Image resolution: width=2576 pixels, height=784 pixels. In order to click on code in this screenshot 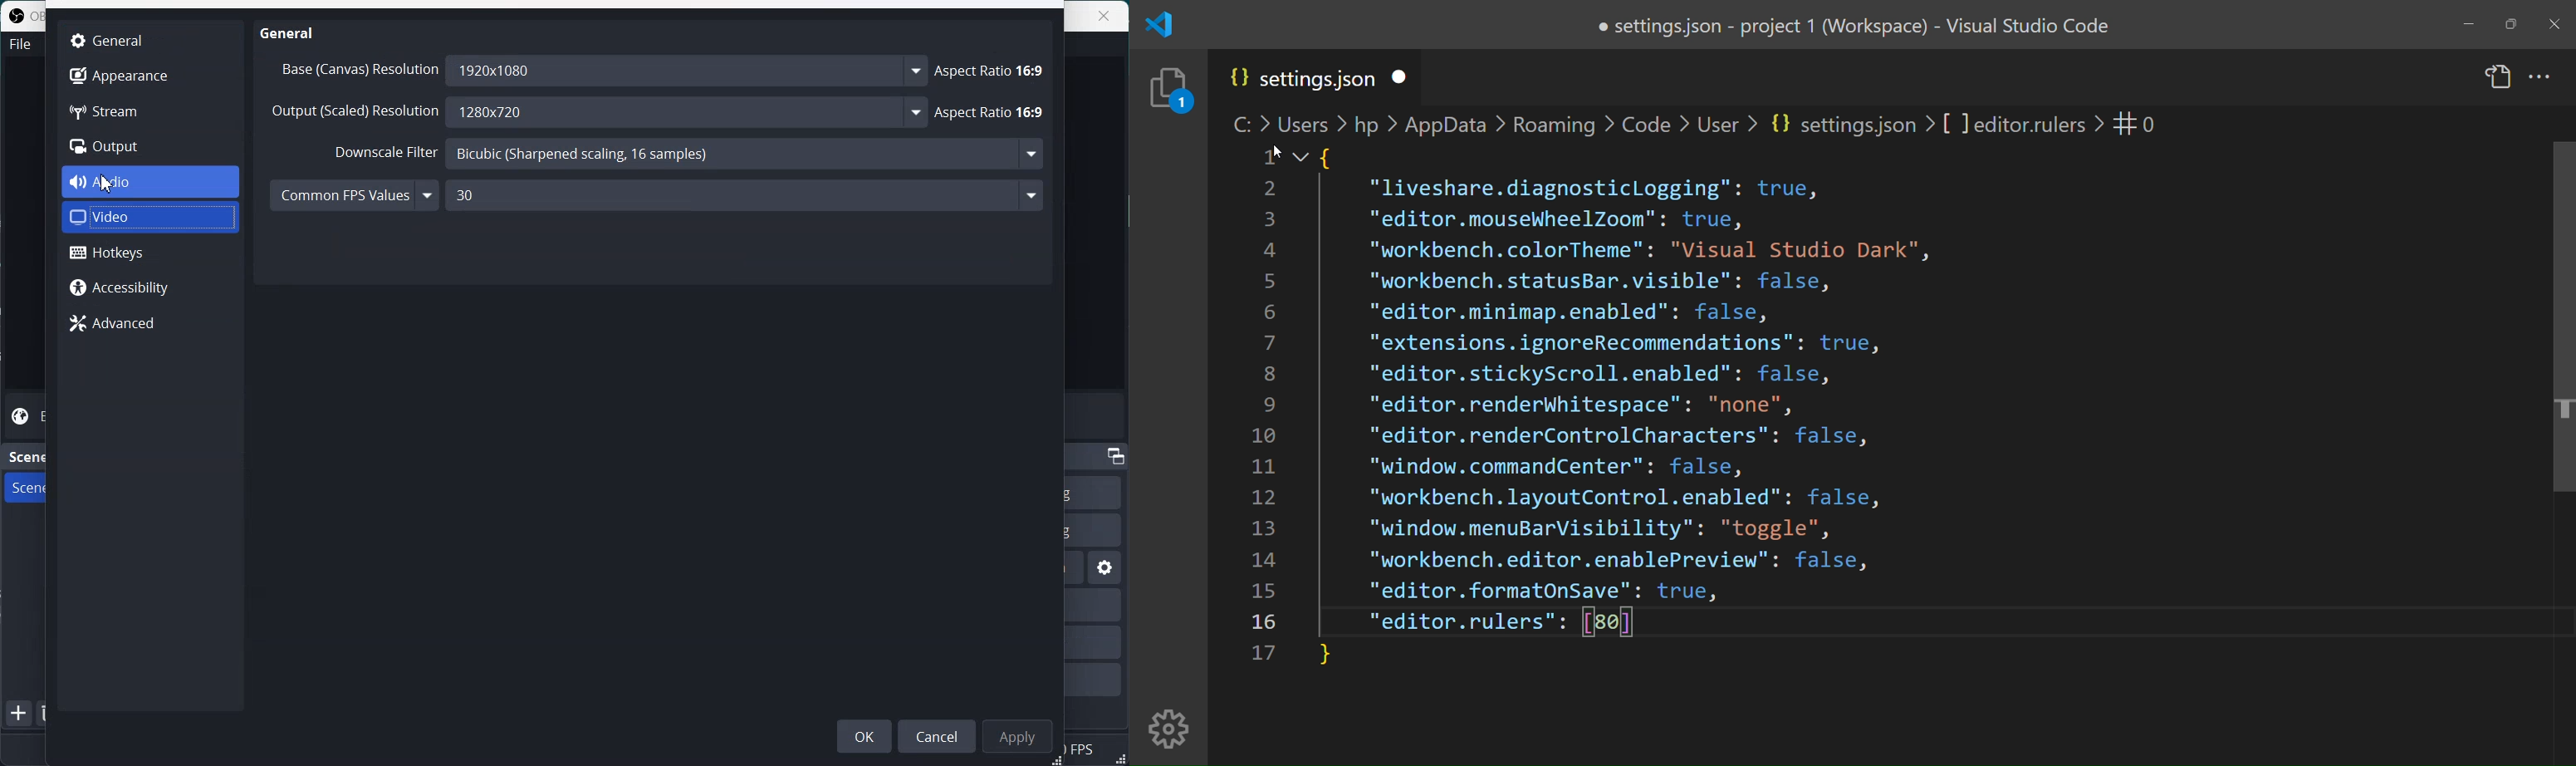, I will do `click(1627, 373)`.